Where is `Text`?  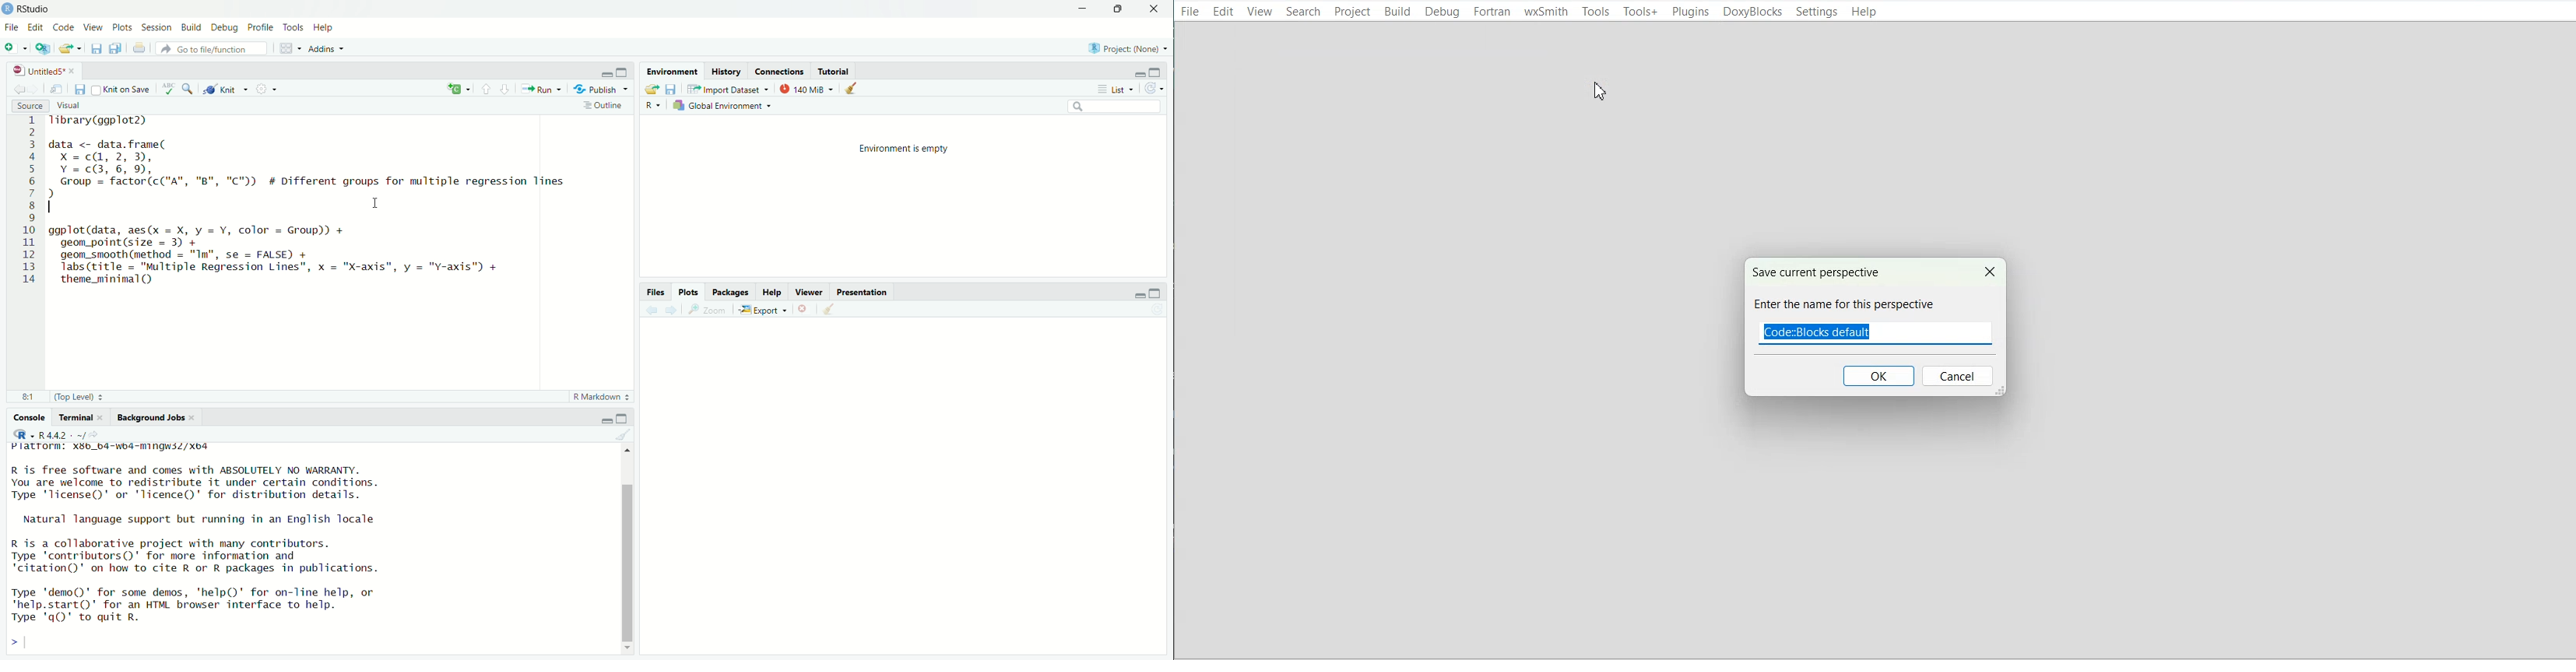 Text is located at coordinates (1847, 290).